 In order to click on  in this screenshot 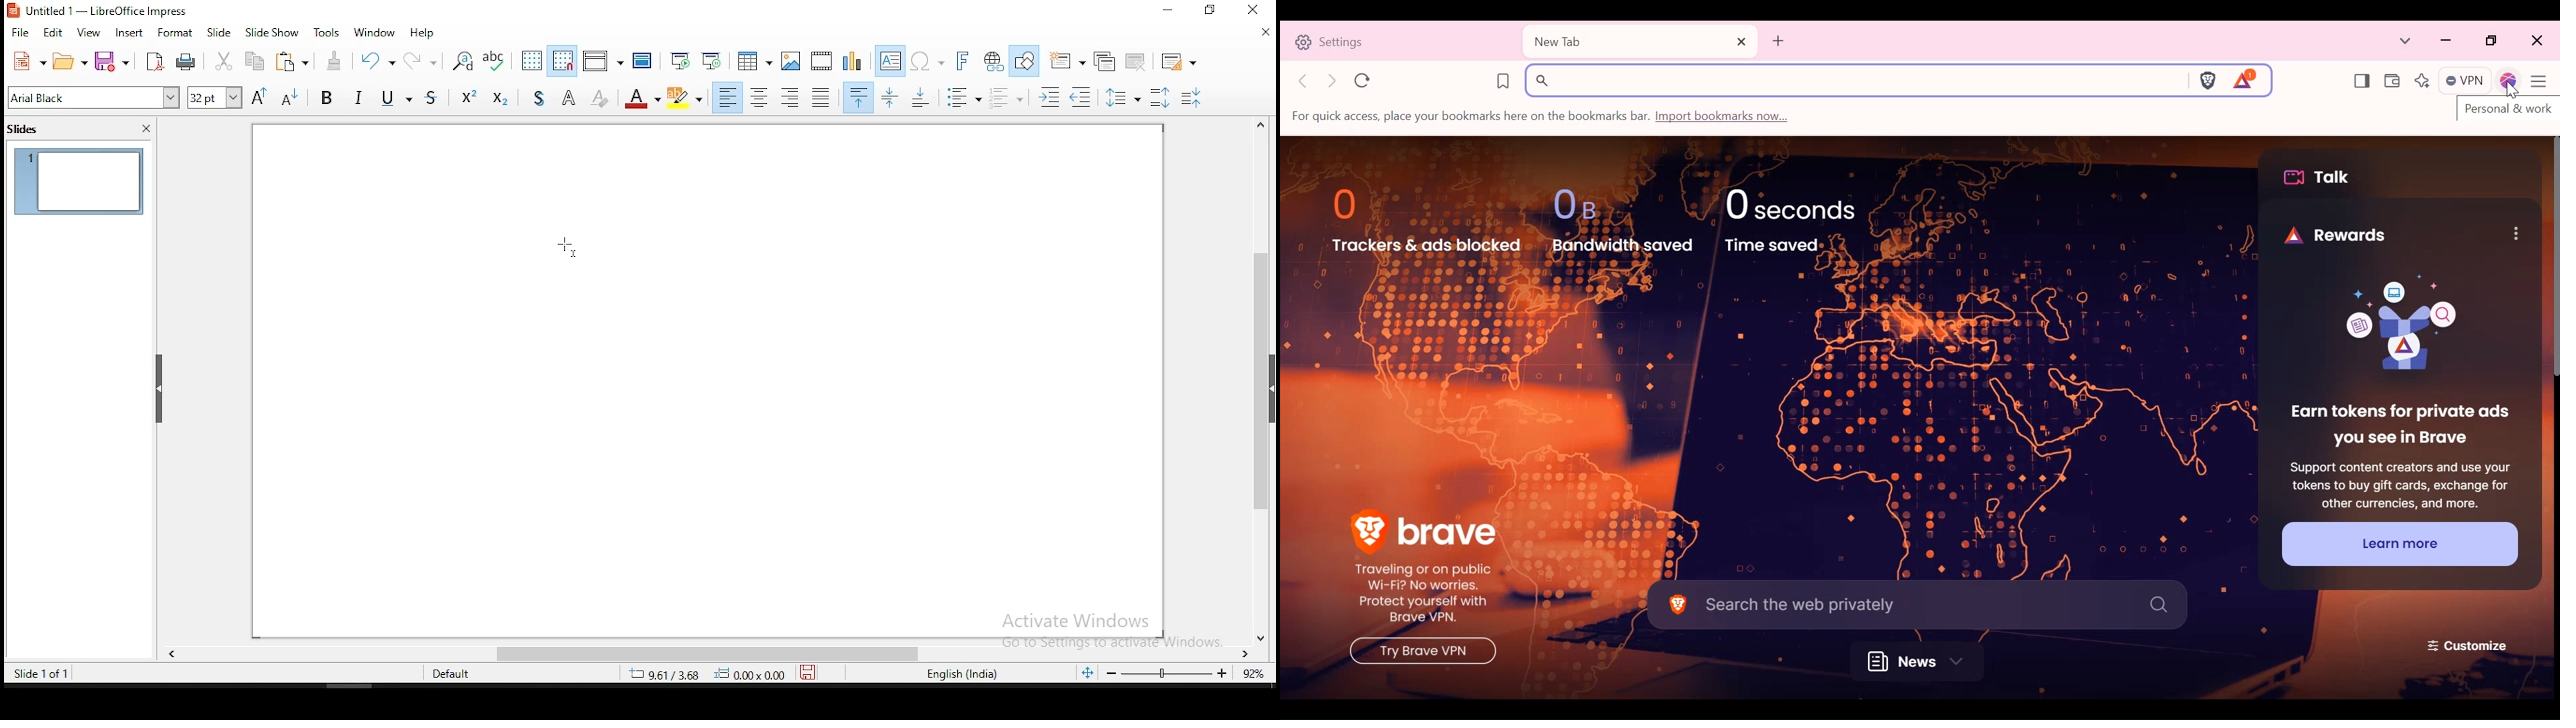, I will do `click(1419, 653)`.